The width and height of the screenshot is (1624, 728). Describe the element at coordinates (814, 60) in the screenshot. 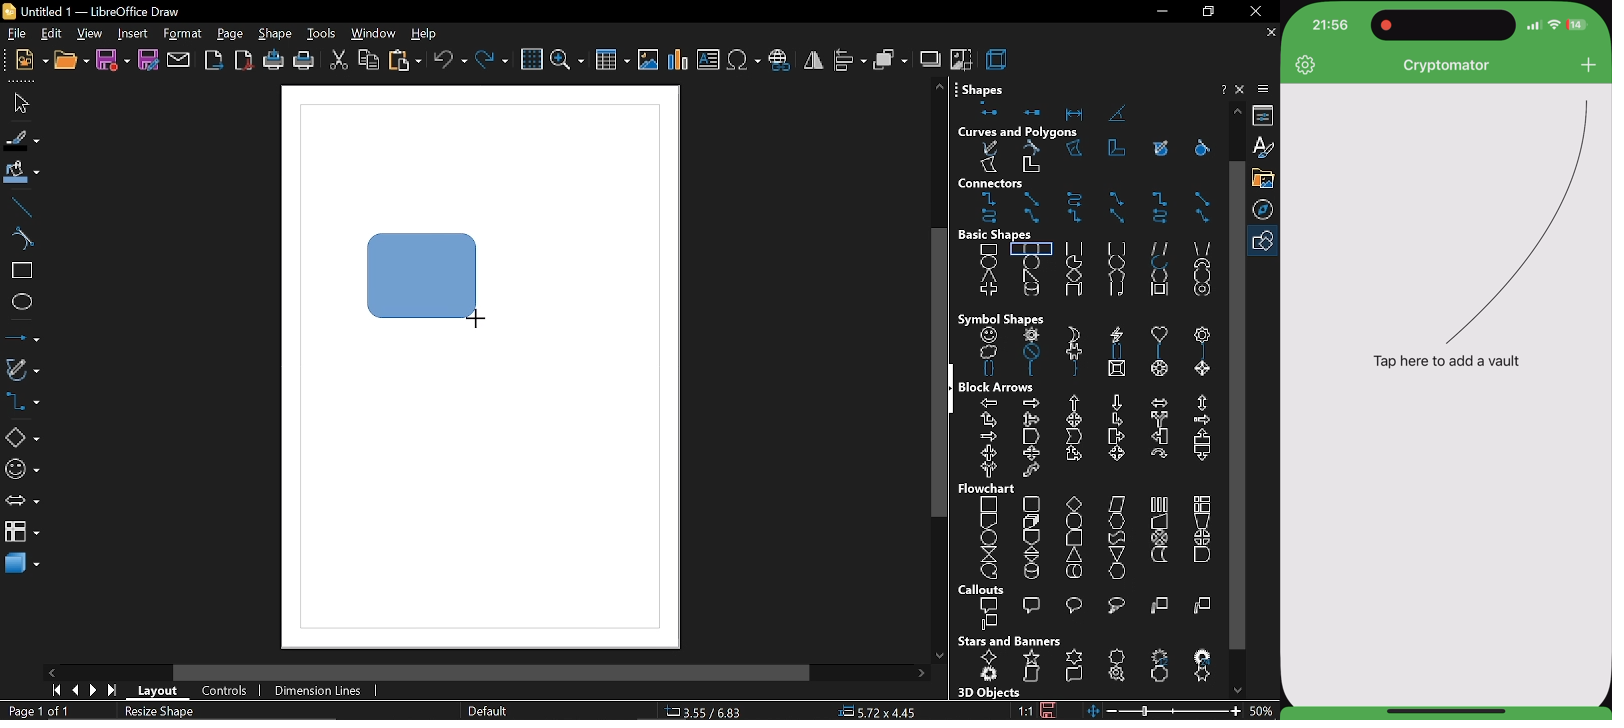

I see `flip` at that location.